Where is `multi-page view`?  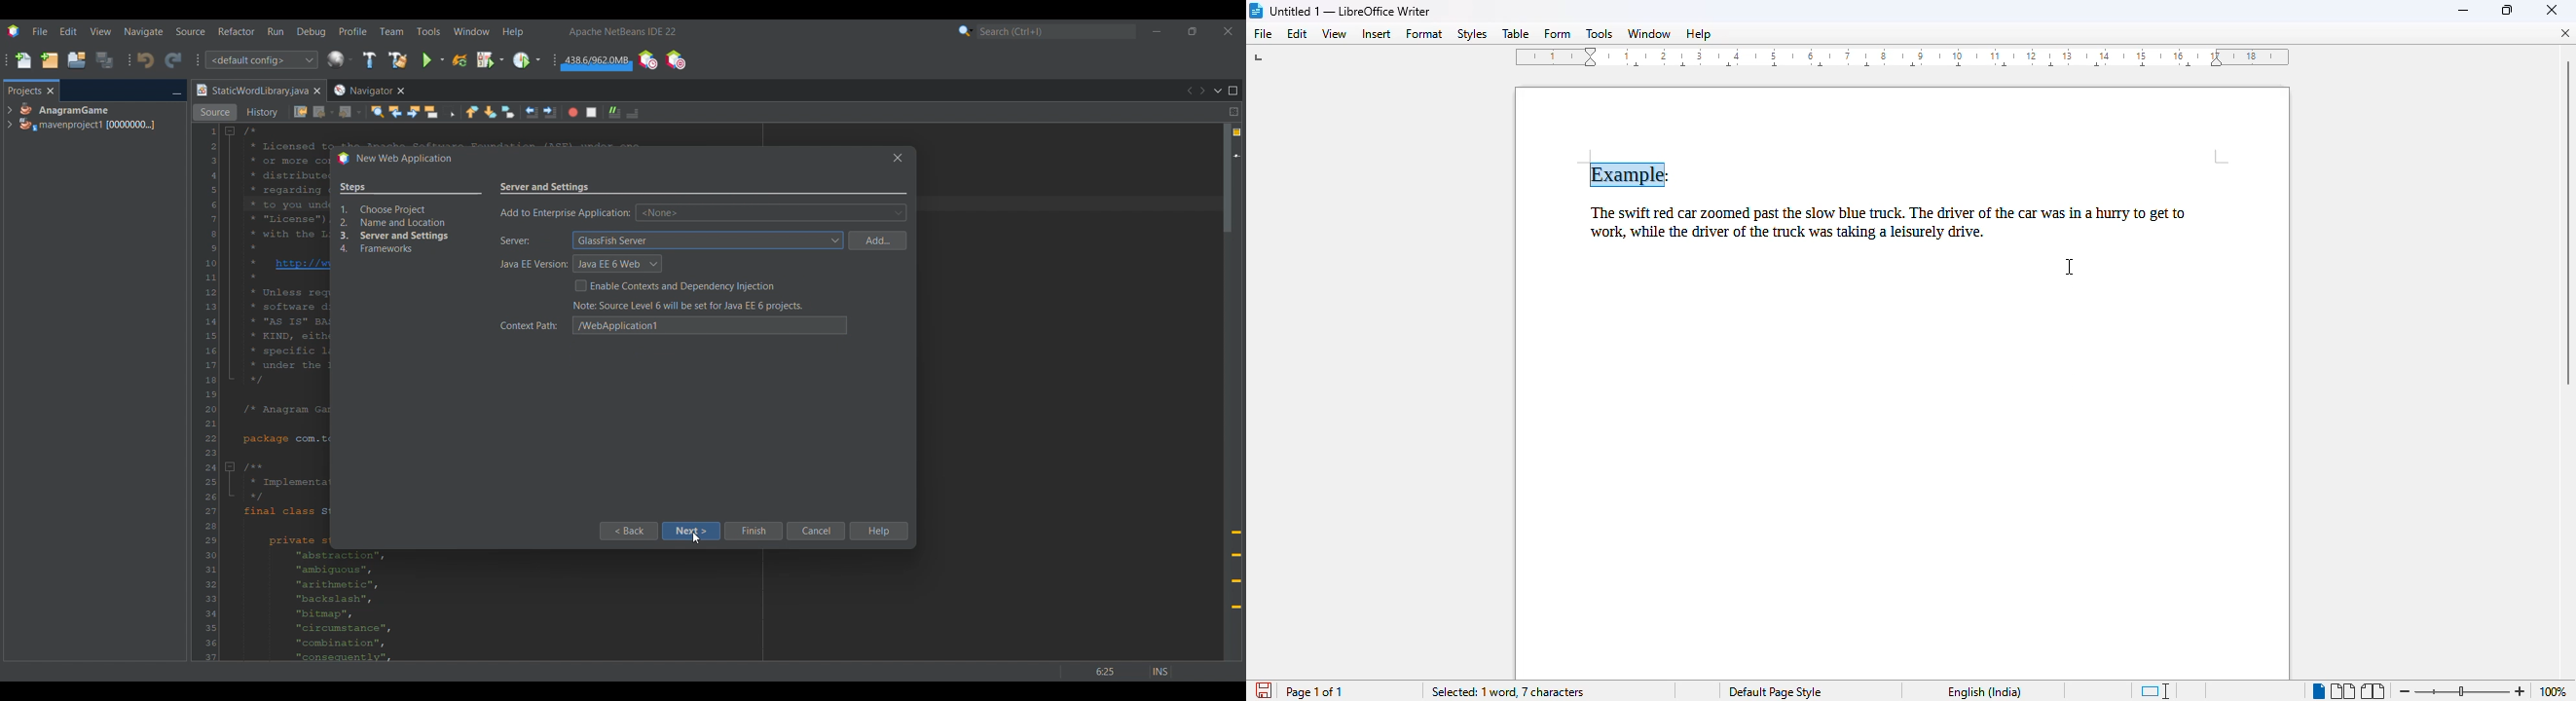 multi-page view is located at coordinates (2342, 691).